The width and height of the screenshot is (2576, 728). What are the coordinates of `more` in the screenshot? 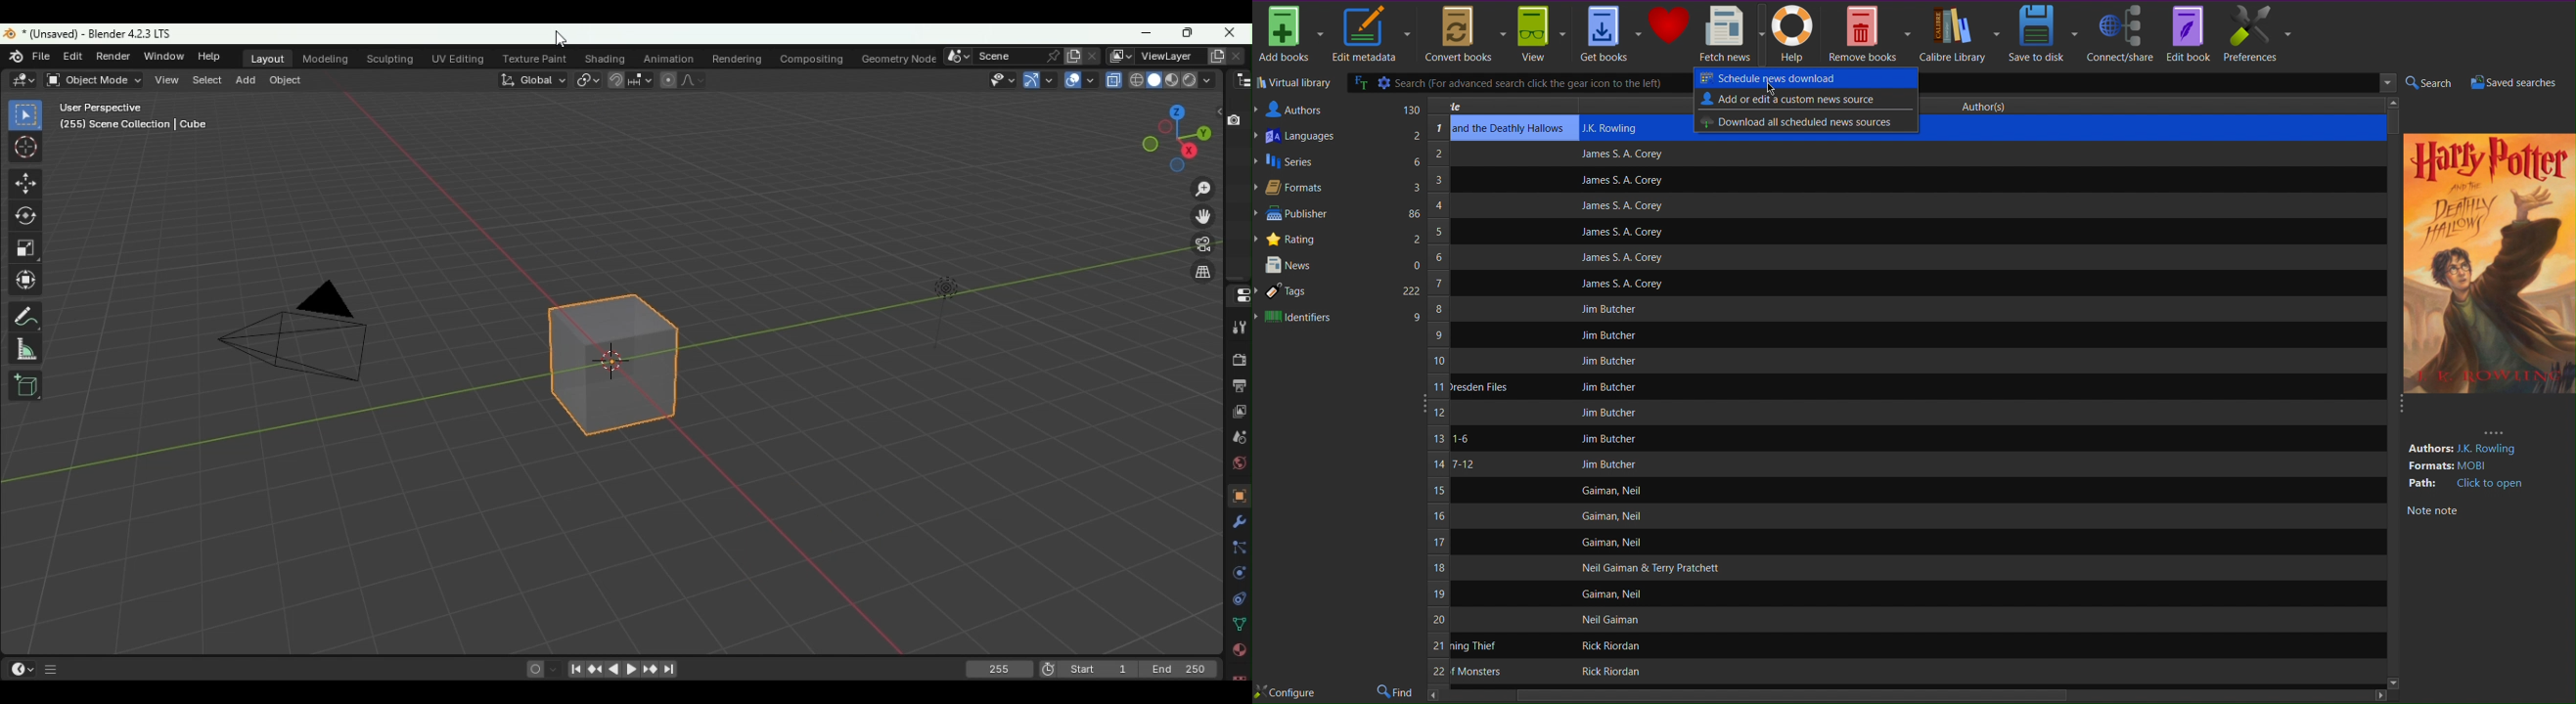 It's located at (2495, 431).